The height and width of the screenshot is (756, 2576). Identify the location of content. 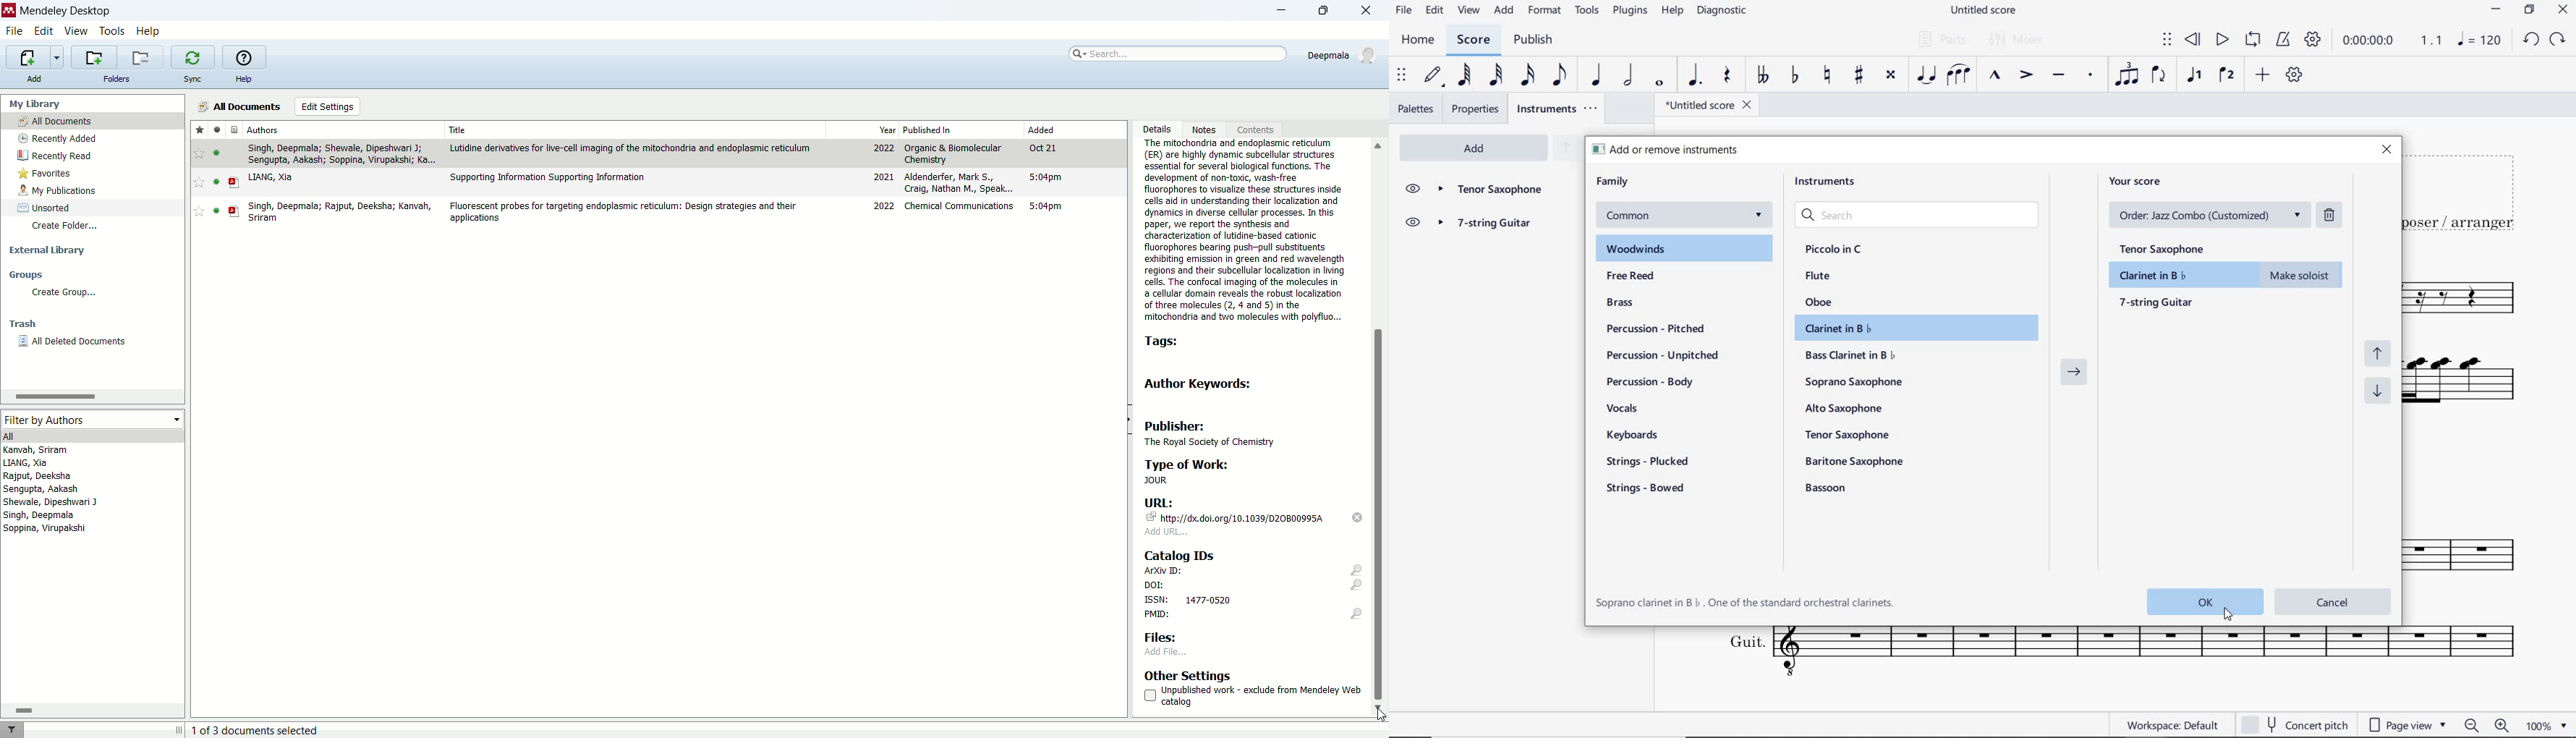
(1253, 129).